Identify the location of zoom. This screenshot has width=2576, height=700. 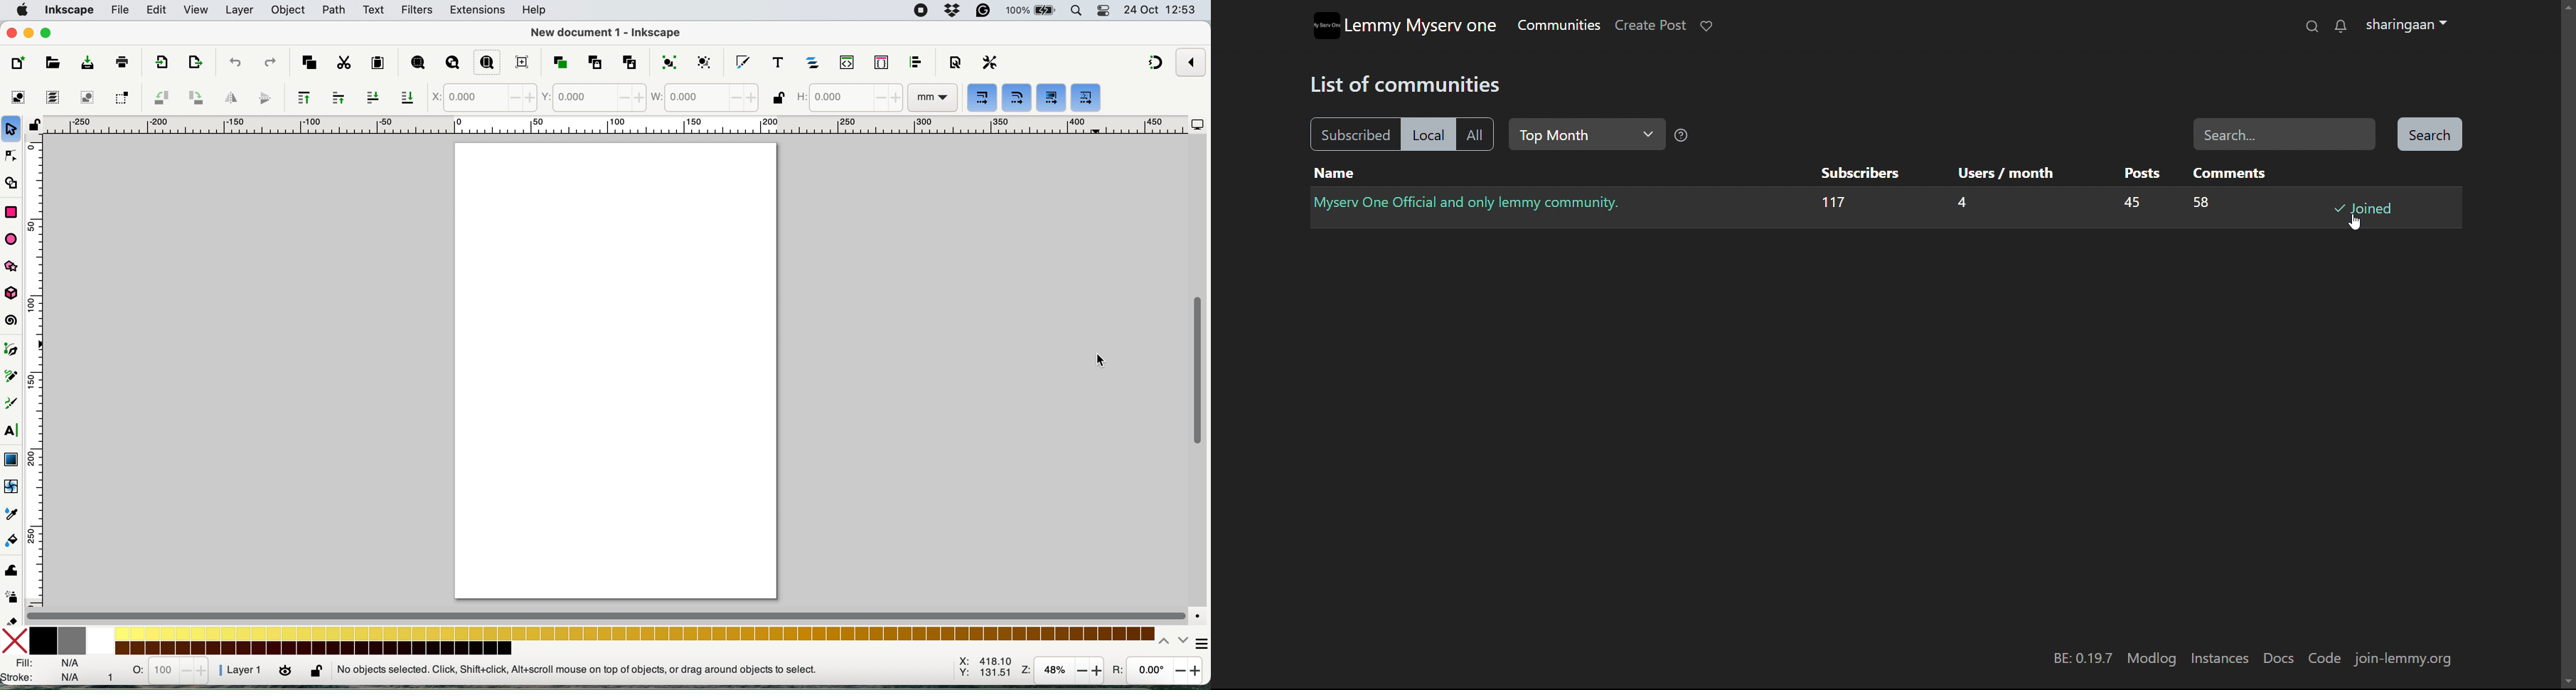
(1064, 669).